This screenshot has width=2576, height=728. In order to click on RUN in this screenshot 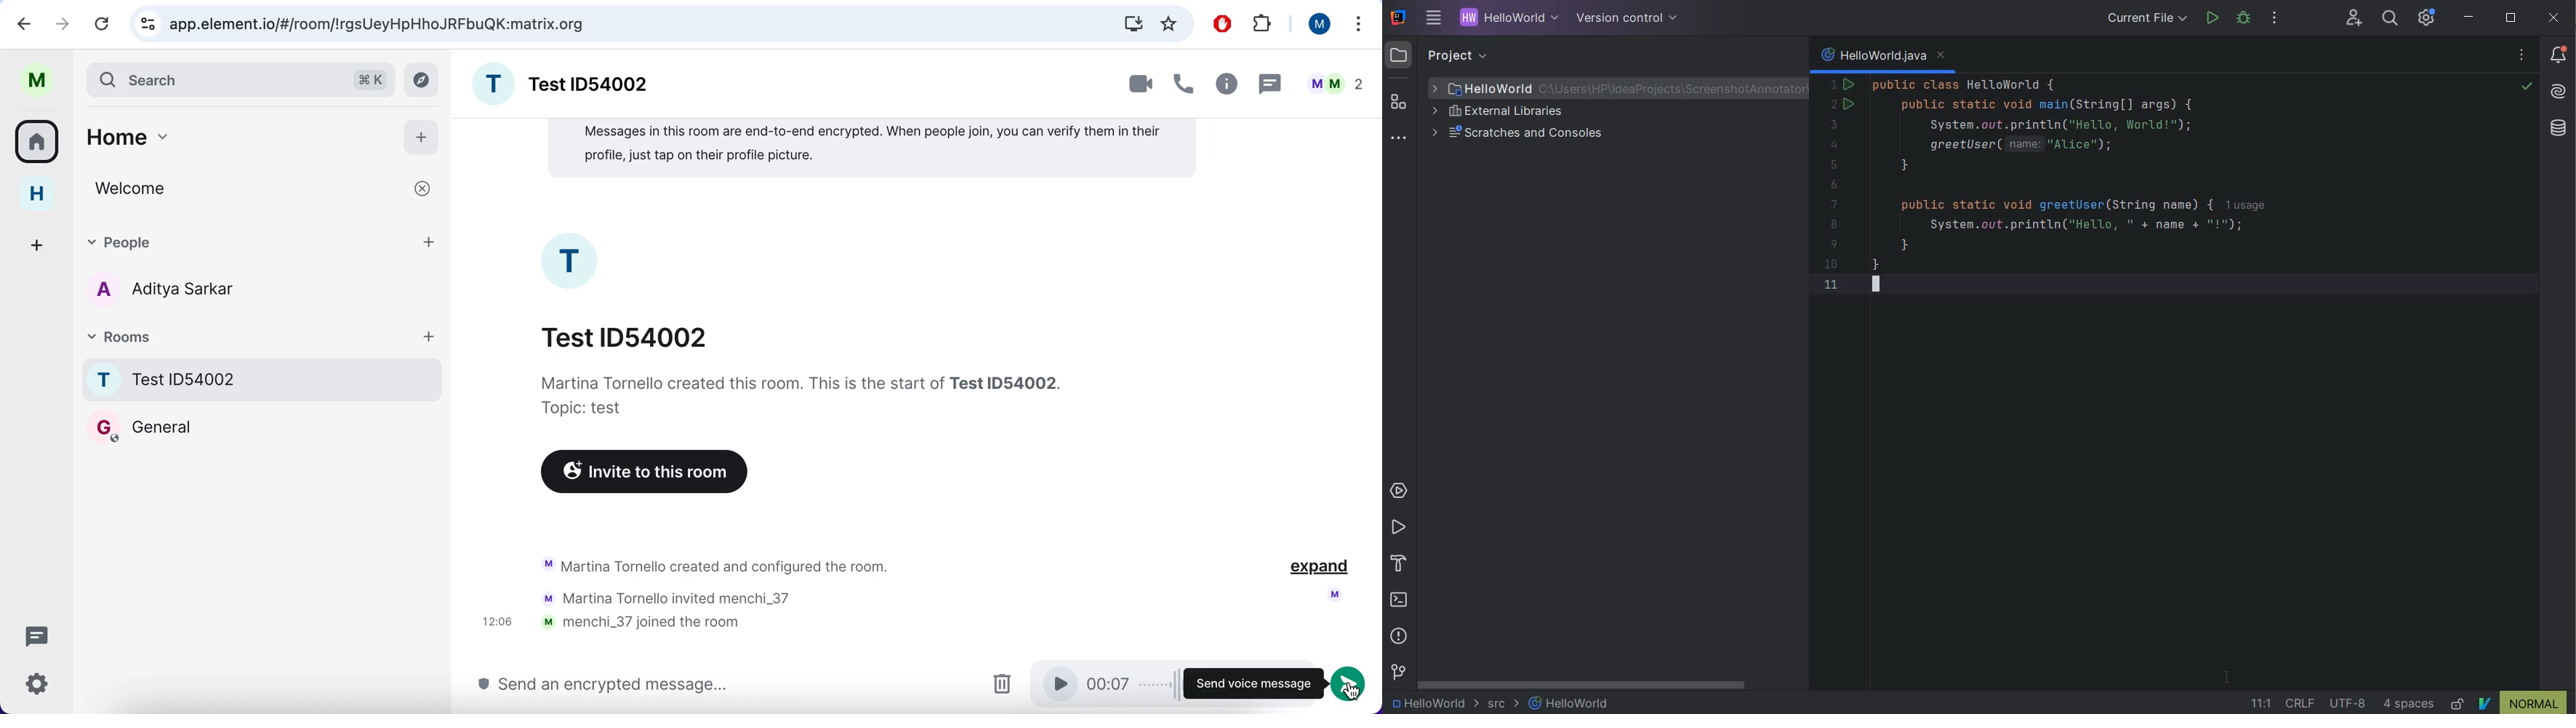, I will do `click(2212, 18)`.